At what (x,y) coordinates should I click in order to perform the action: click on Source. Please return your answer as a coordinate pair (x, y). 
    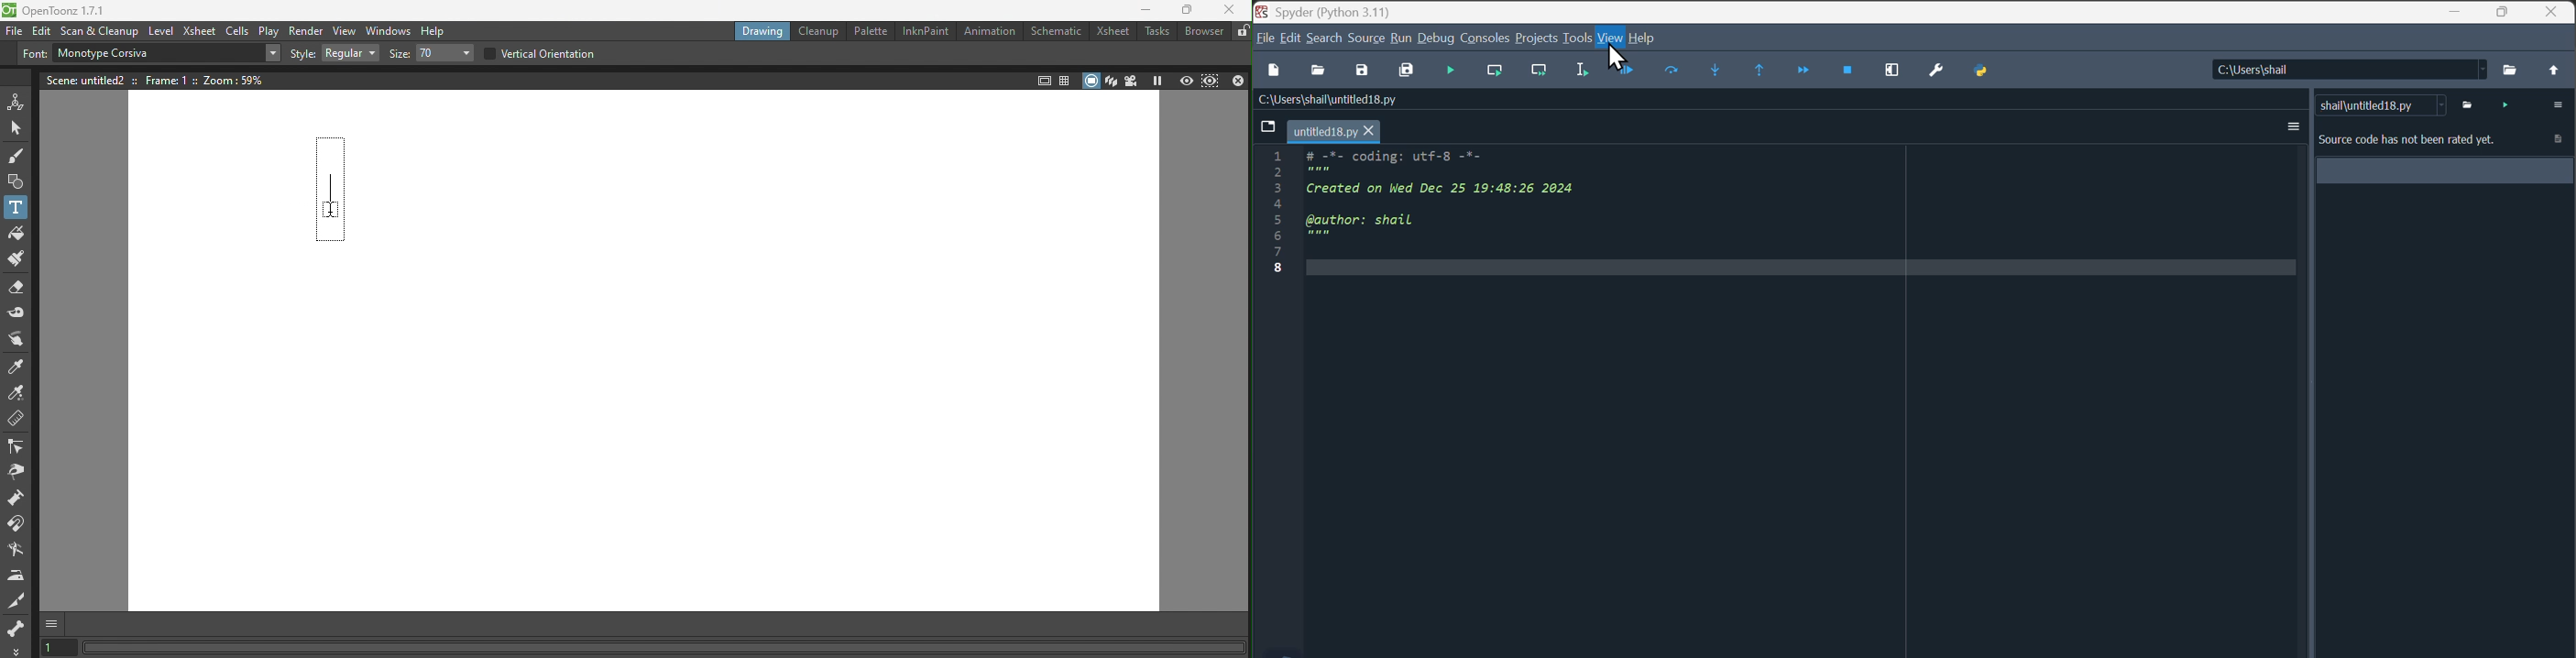
    Looking at the image, I should click on (1368, 36).